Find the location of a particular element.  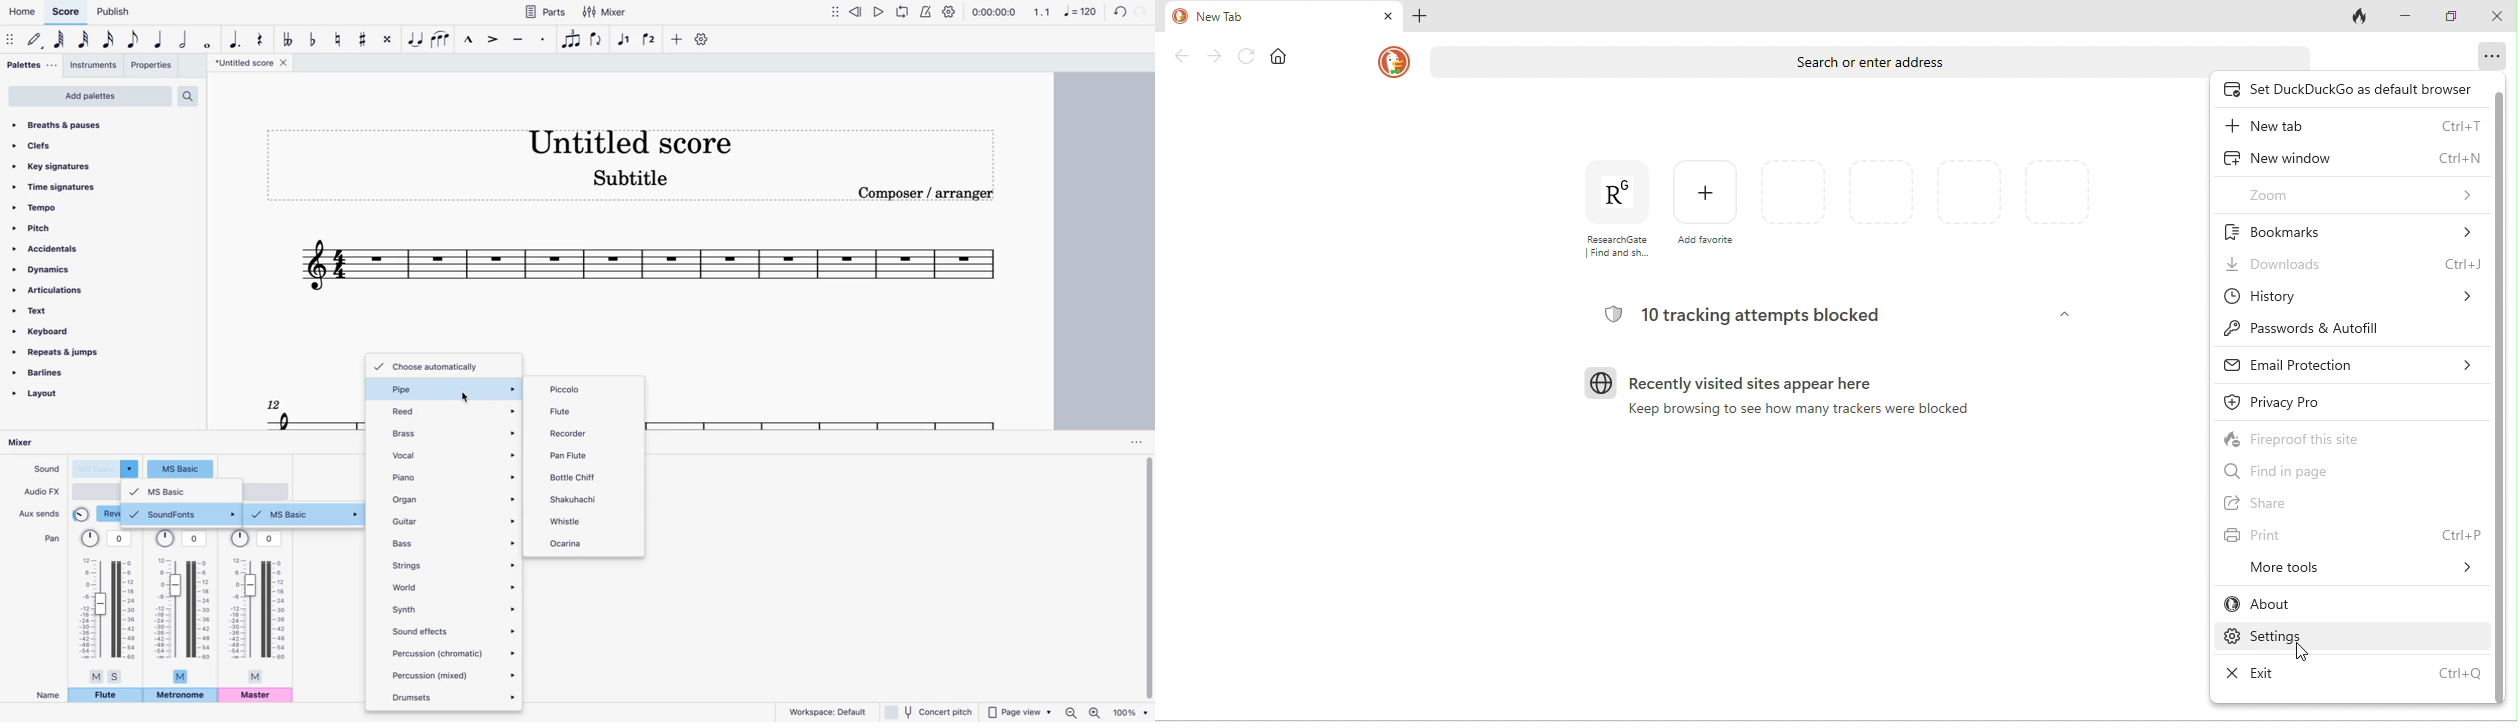

time signatures is located at coordinates (68, 188).